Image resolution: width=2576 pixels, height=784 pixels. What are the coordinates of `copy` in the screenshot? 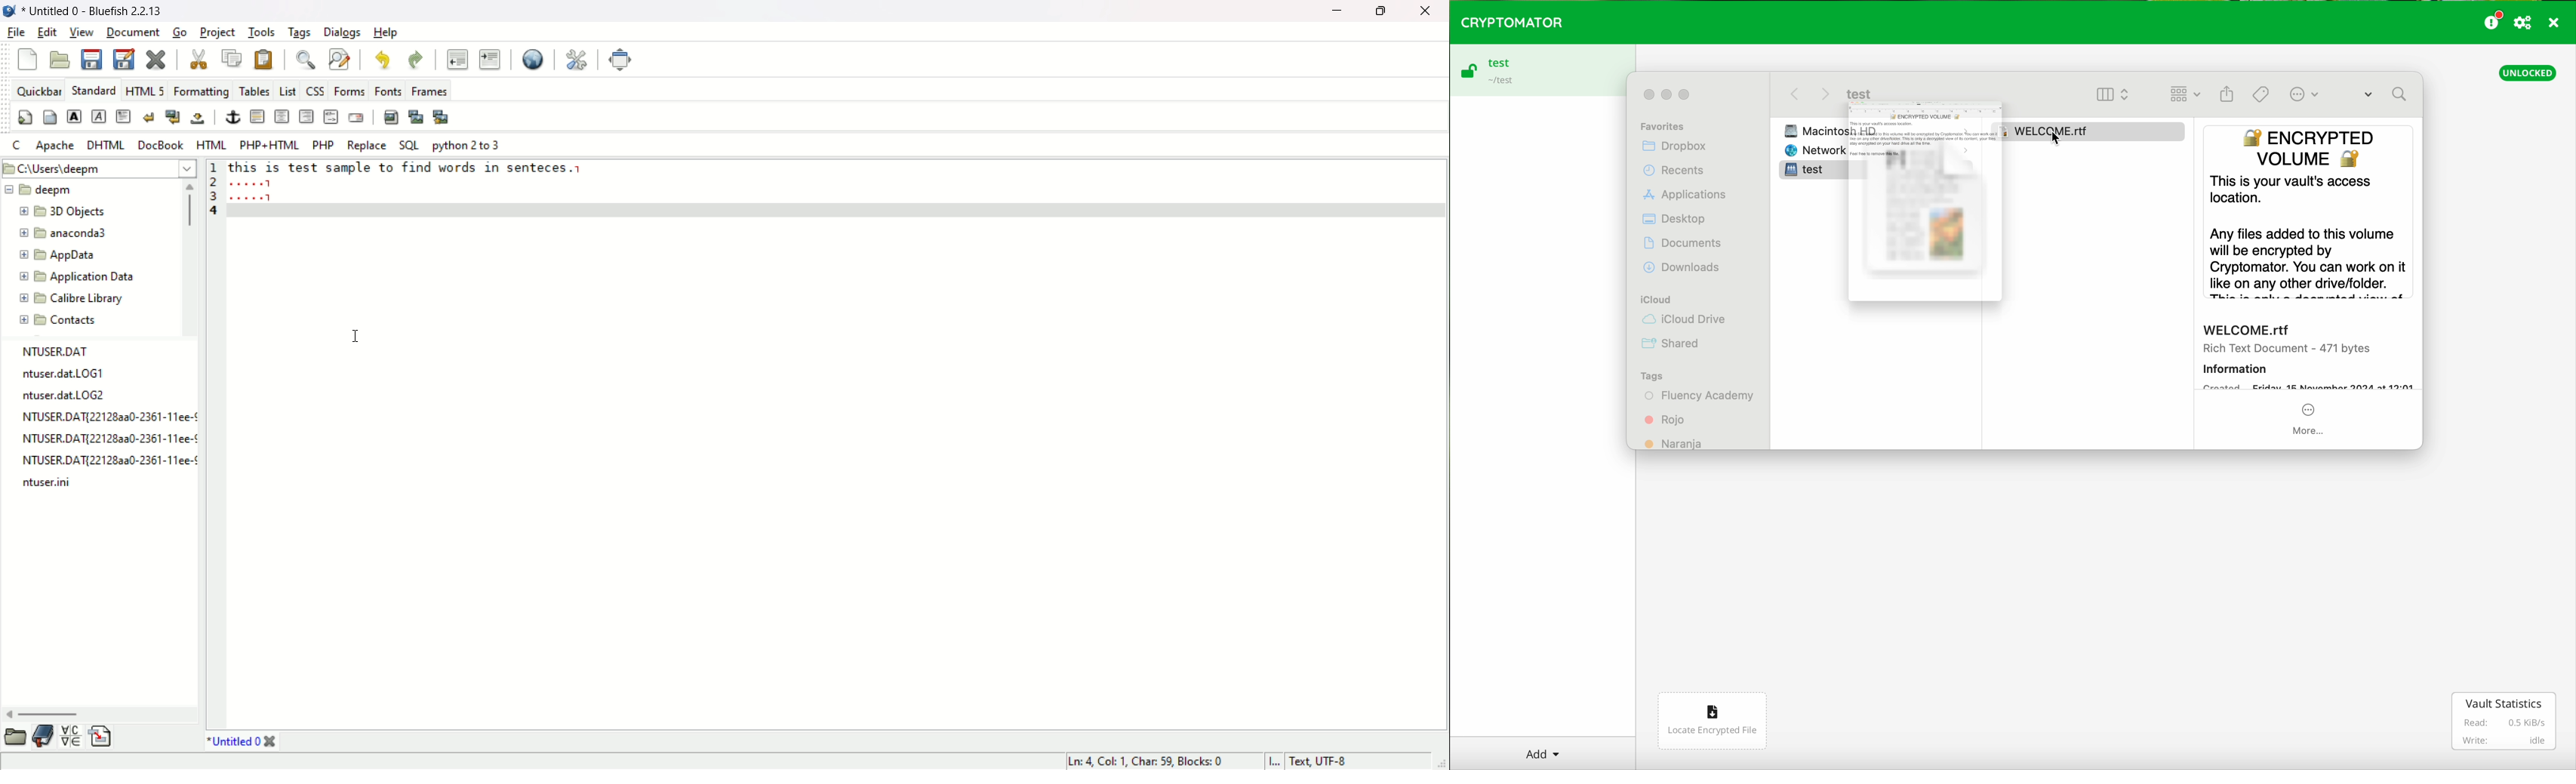 It's located at (232, 57).